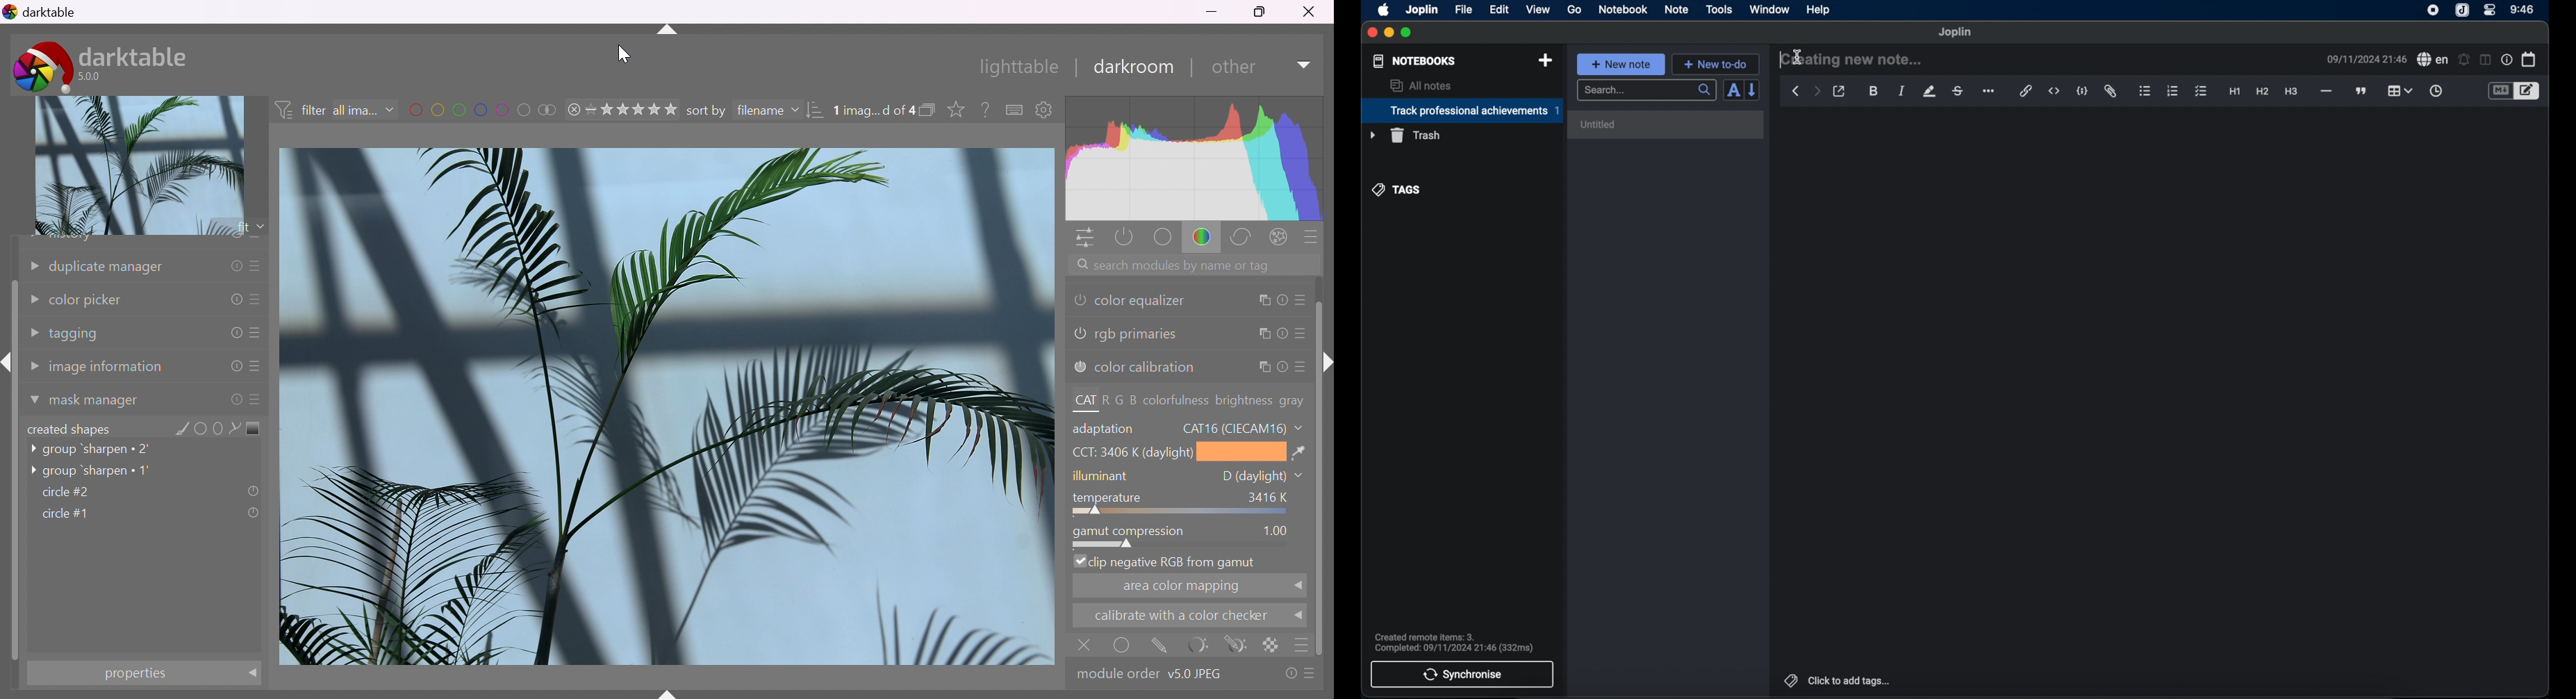 This screenshot has height=700, width=2576. Describe the element at coordinates (2026, 91) in the screenshot. I see `hyperlink` at that location.